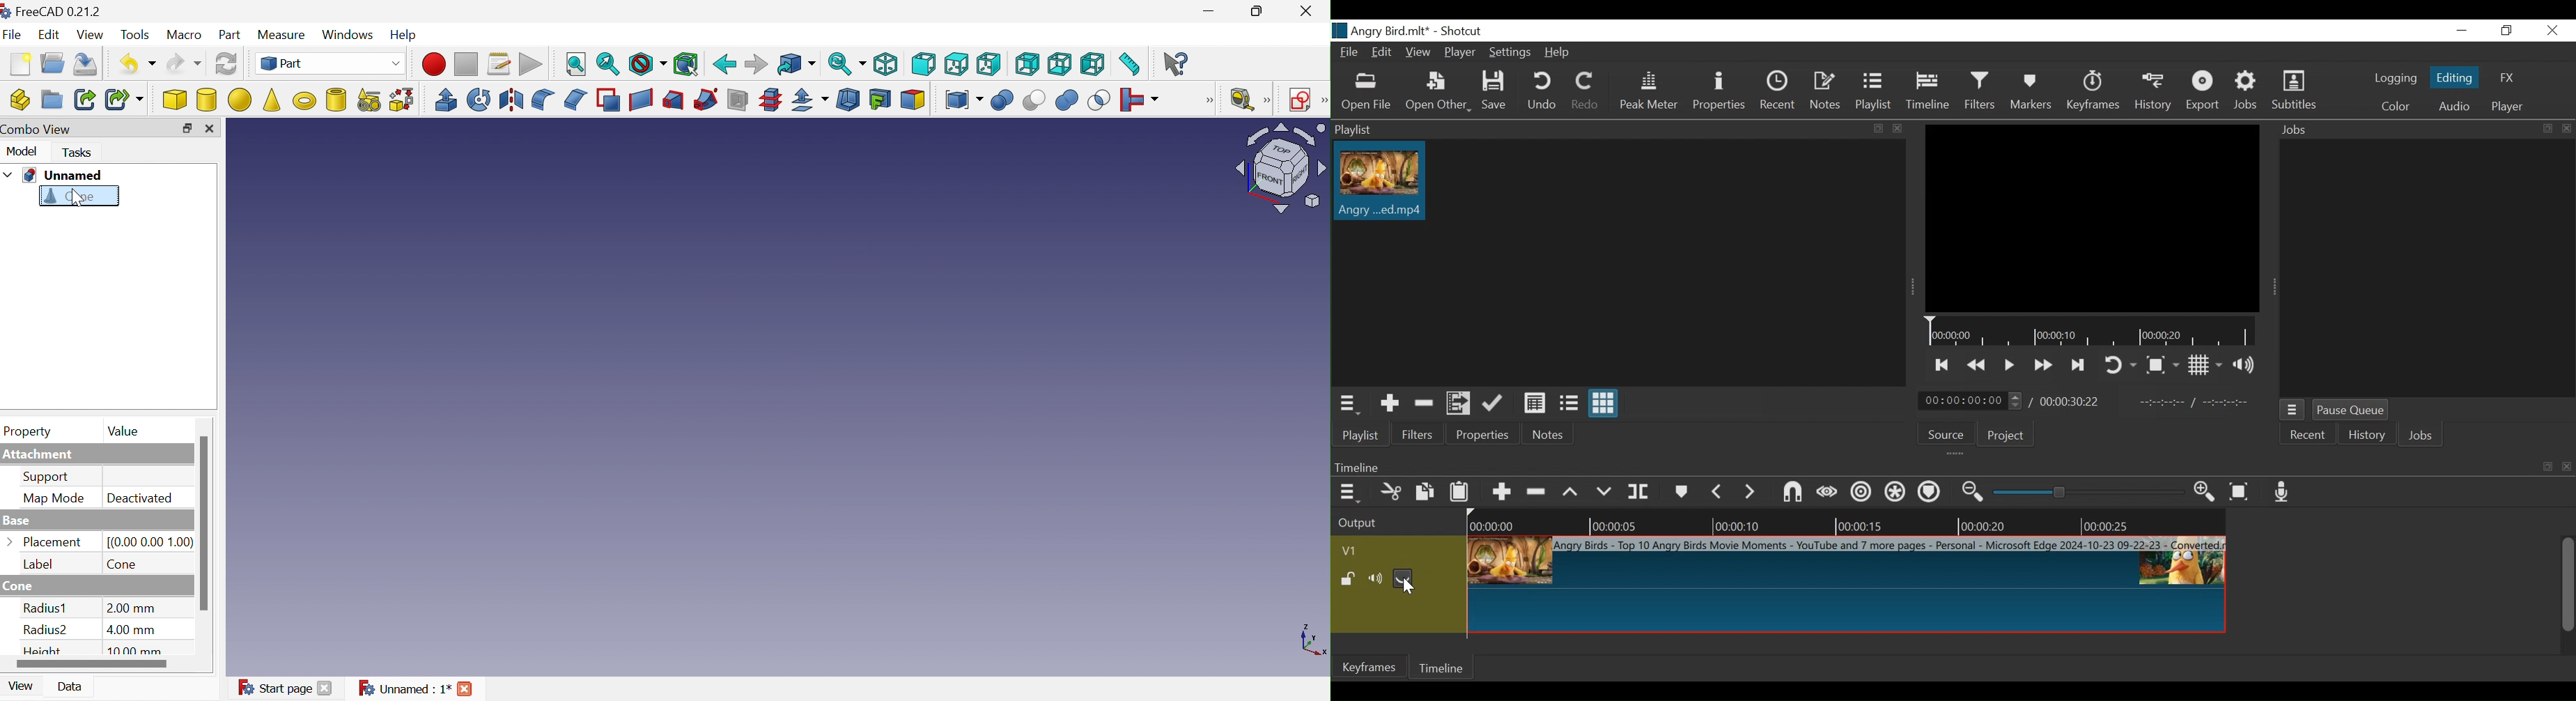 Image resolution: width=2576 pixels, height=728 pixels. I want to click on Cone, so click(123, 565).